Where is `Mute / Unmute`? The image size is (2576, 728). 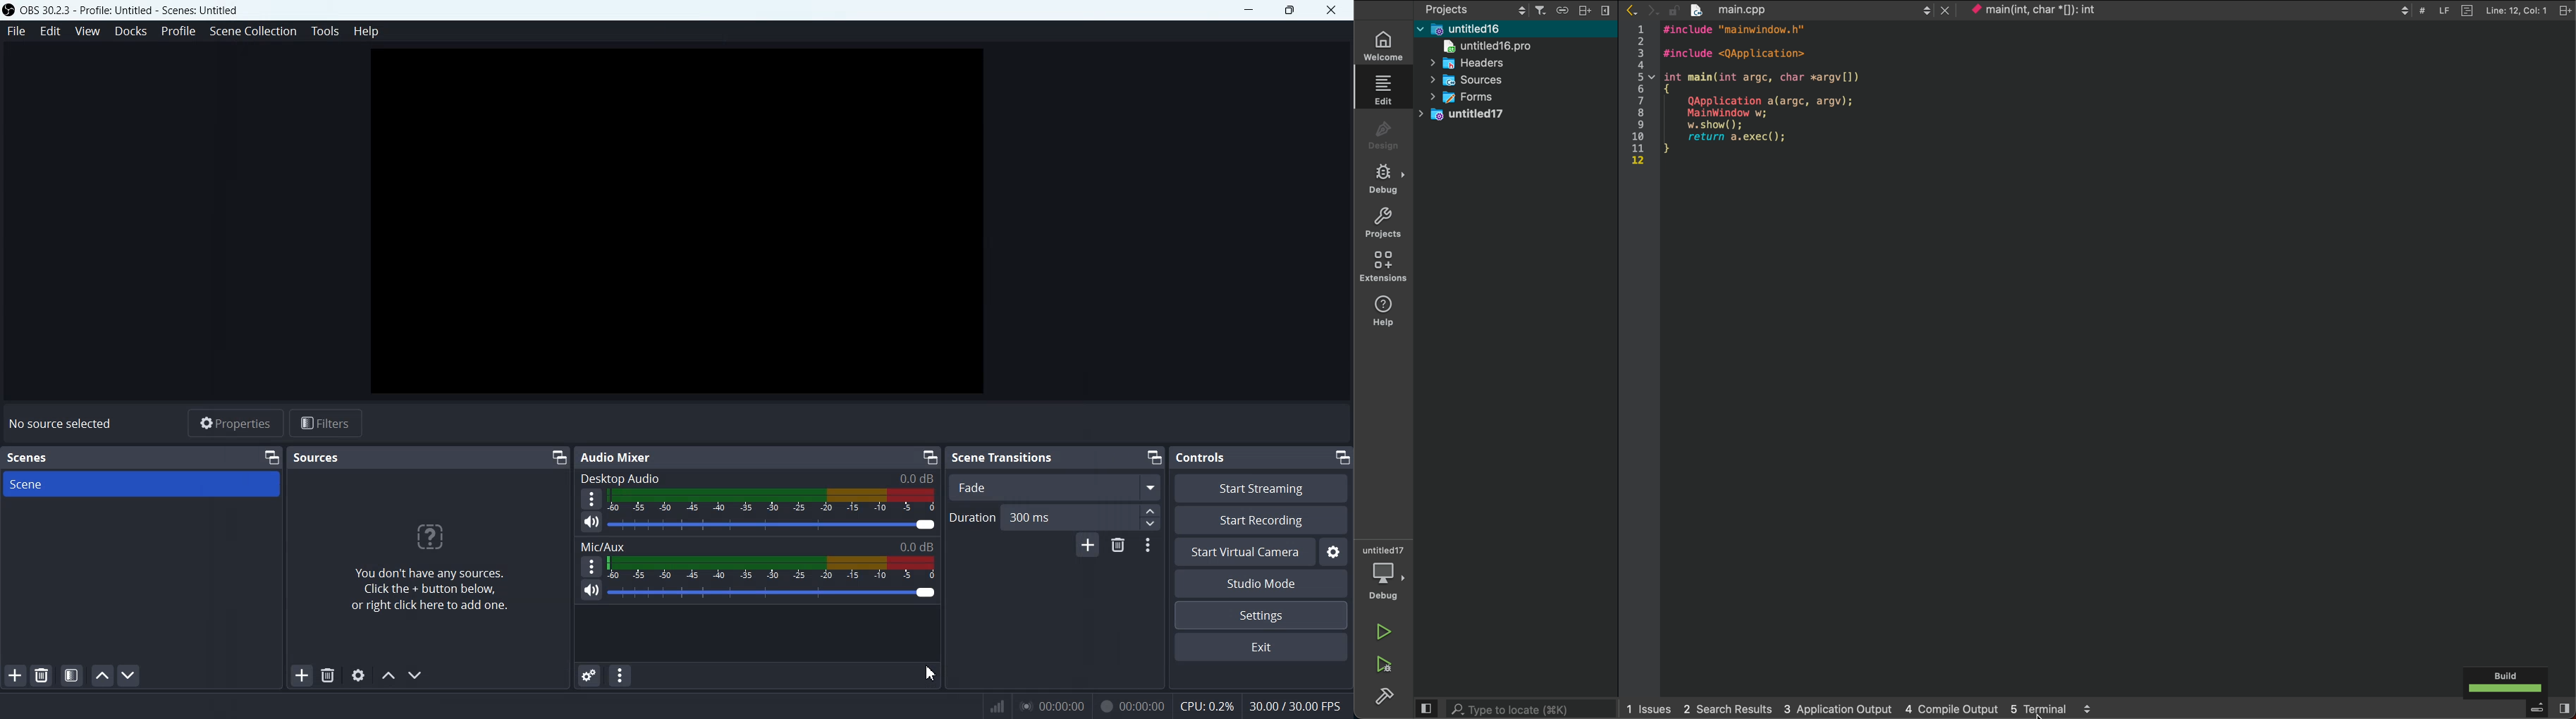 Mute / Unmute is located at coordinates (591, 591).